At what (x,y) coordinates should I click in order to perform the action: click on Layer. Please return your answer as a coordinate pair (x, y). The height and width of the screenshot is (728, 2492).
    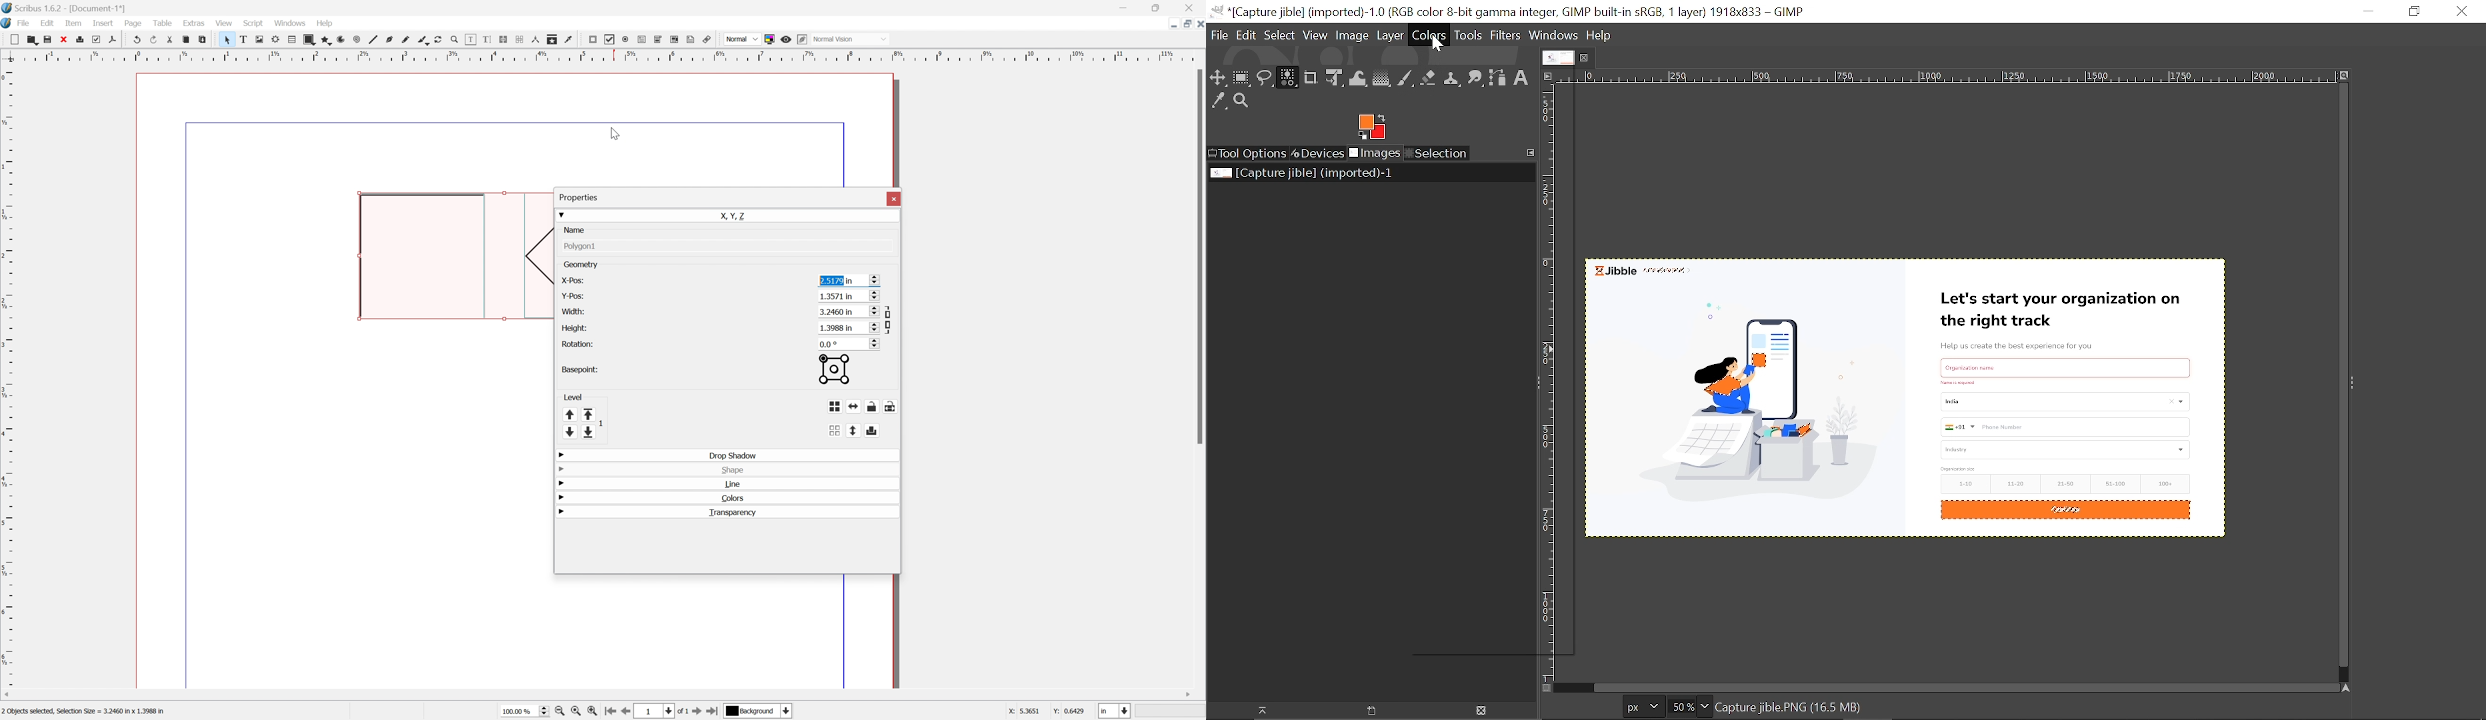
    Looking at the image, I should click on (1390, 35).